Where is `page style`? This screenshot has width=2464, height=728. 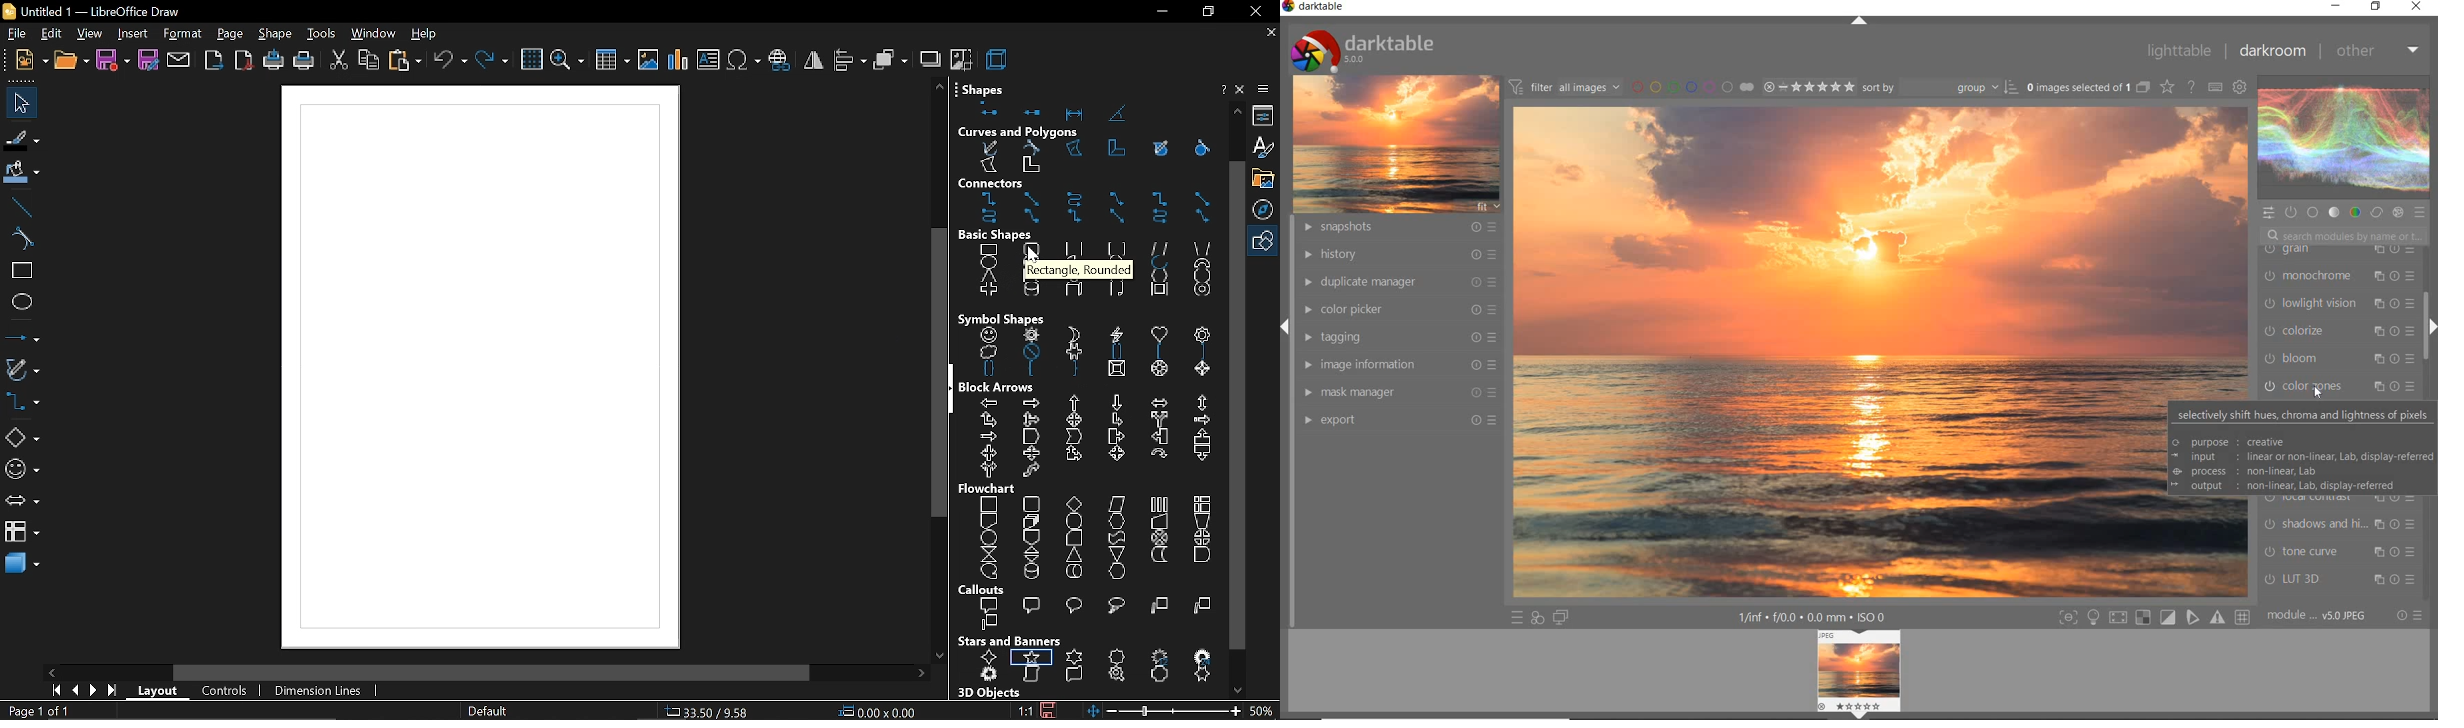 page style is located at coordinates (486, 712).